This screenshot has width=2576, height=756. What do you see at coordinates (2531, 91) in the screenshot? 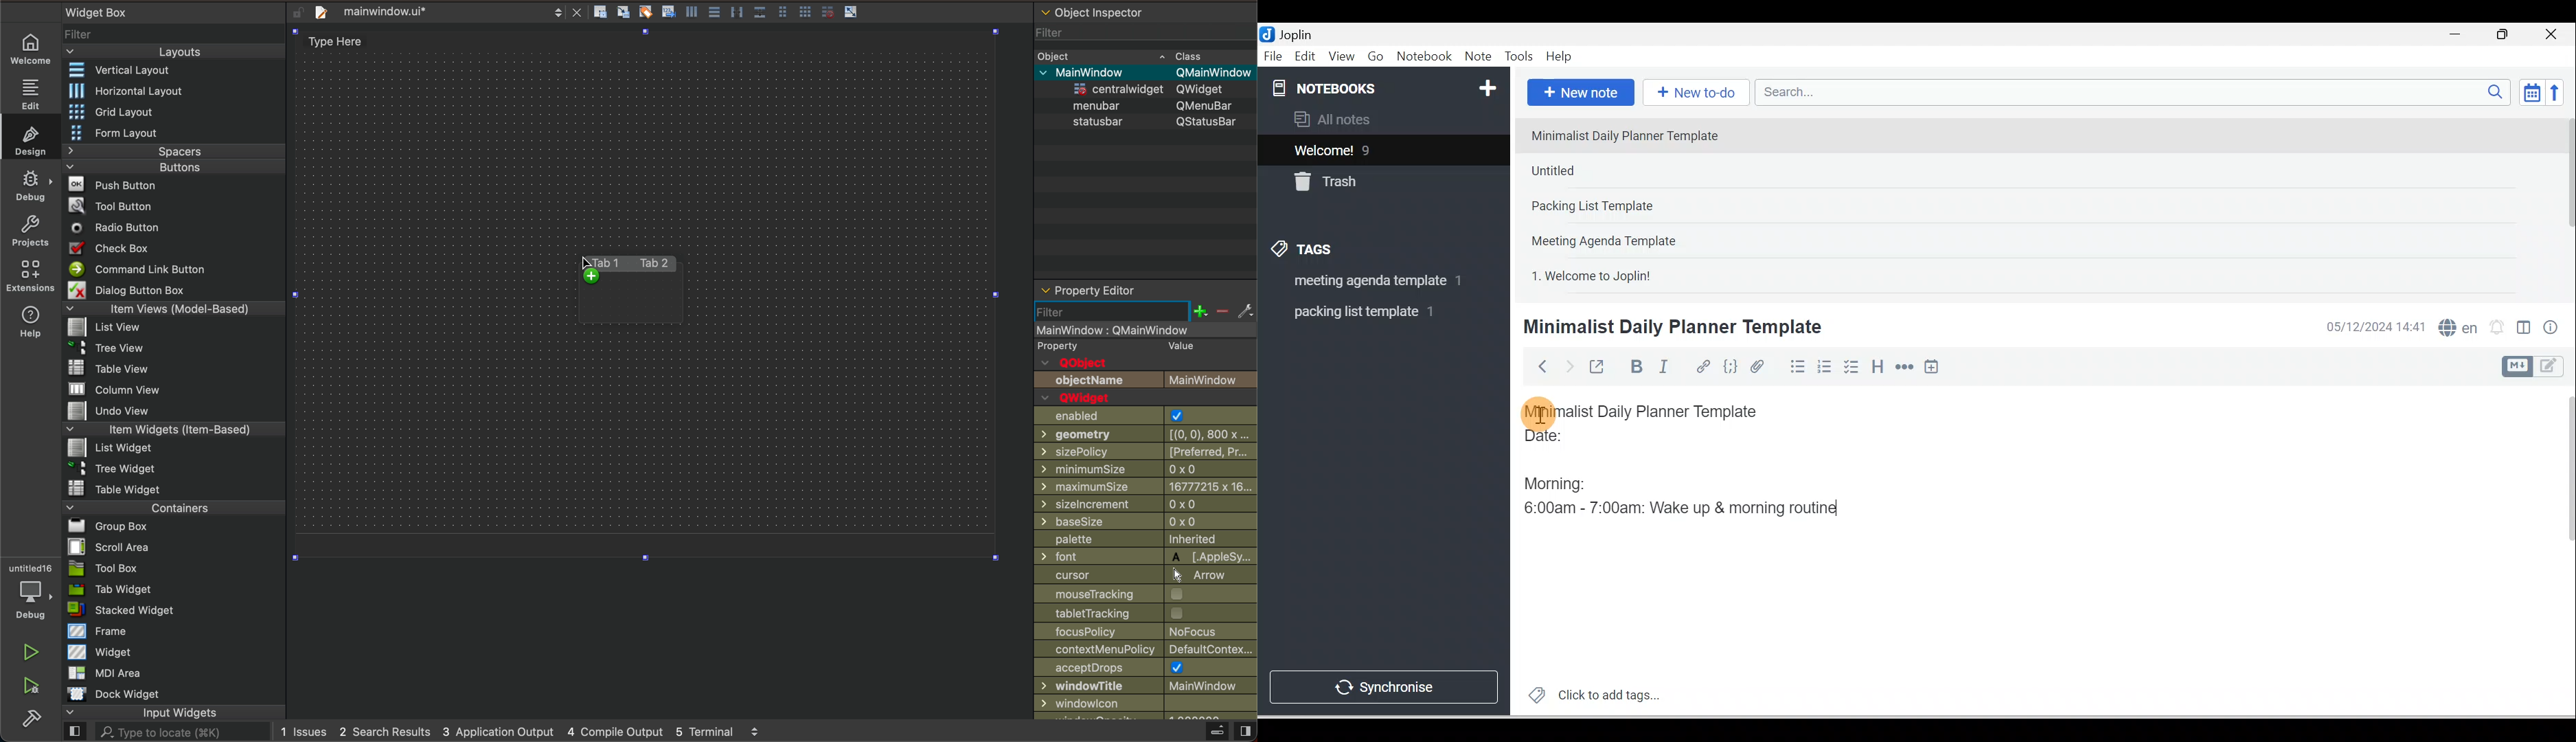
I see `Toggle sort order` at bounding box center [2531, 91].